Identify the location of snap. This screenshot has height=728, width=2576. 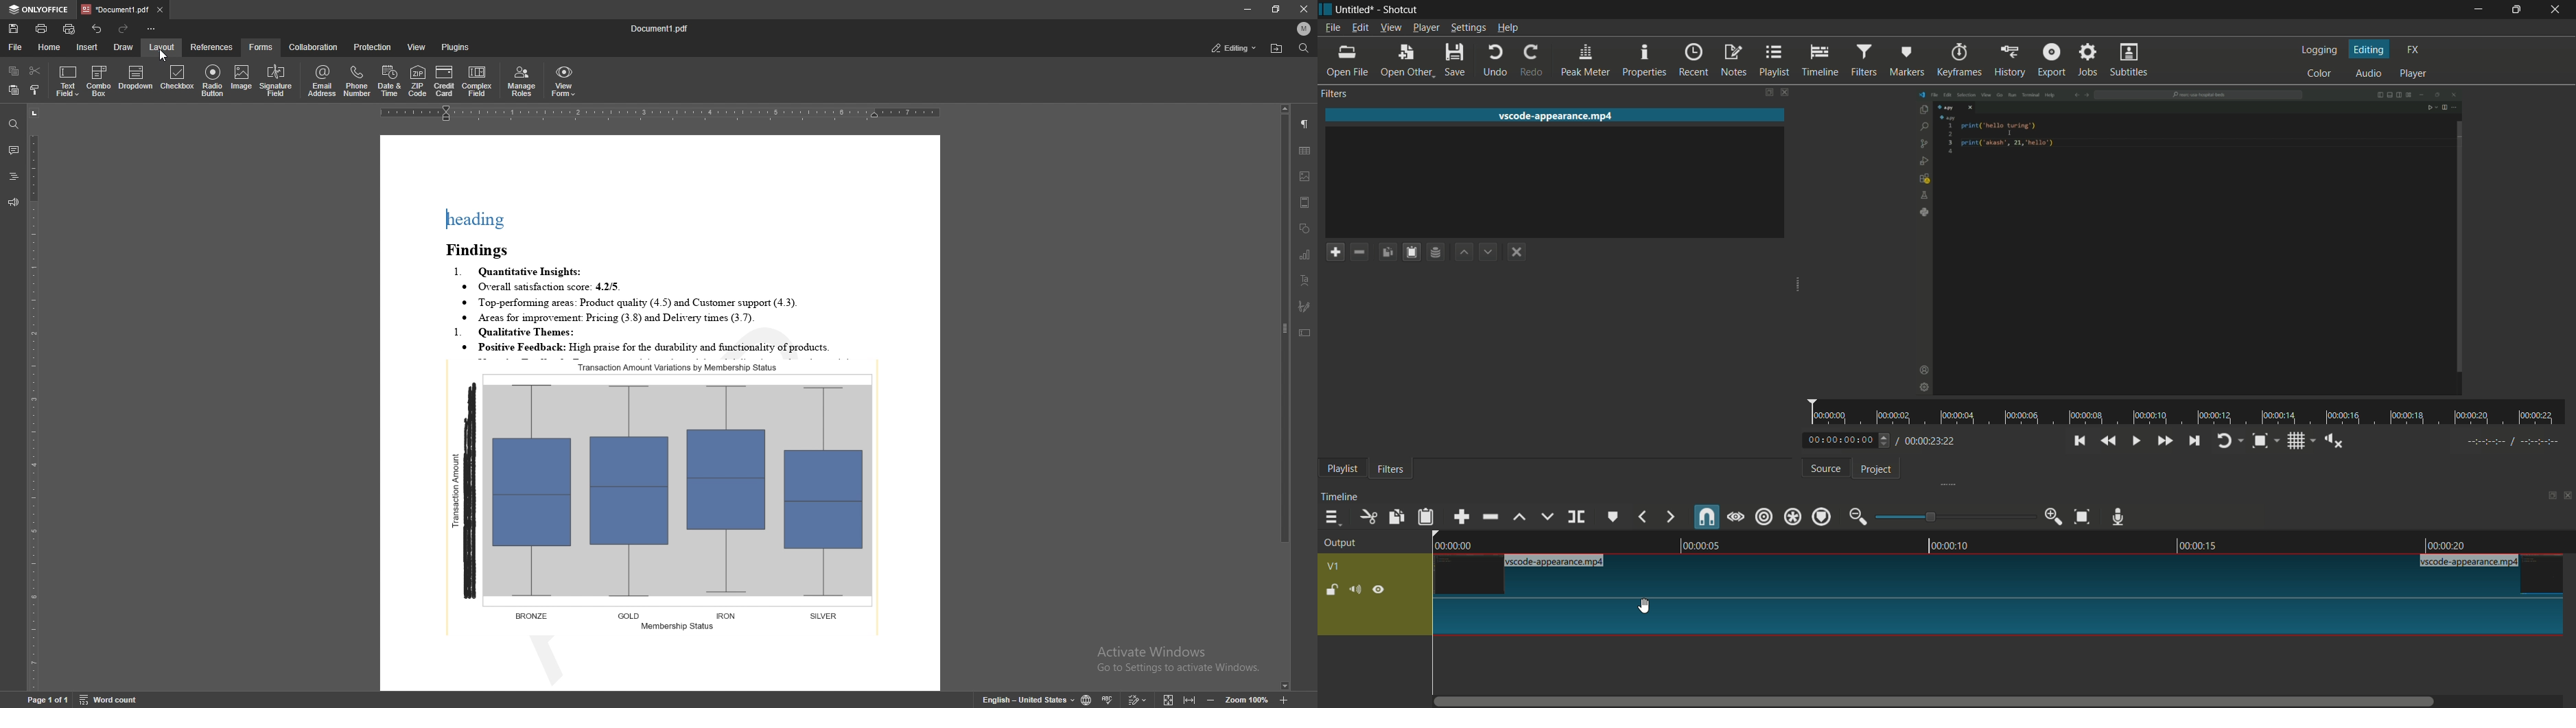
(1708, 517).